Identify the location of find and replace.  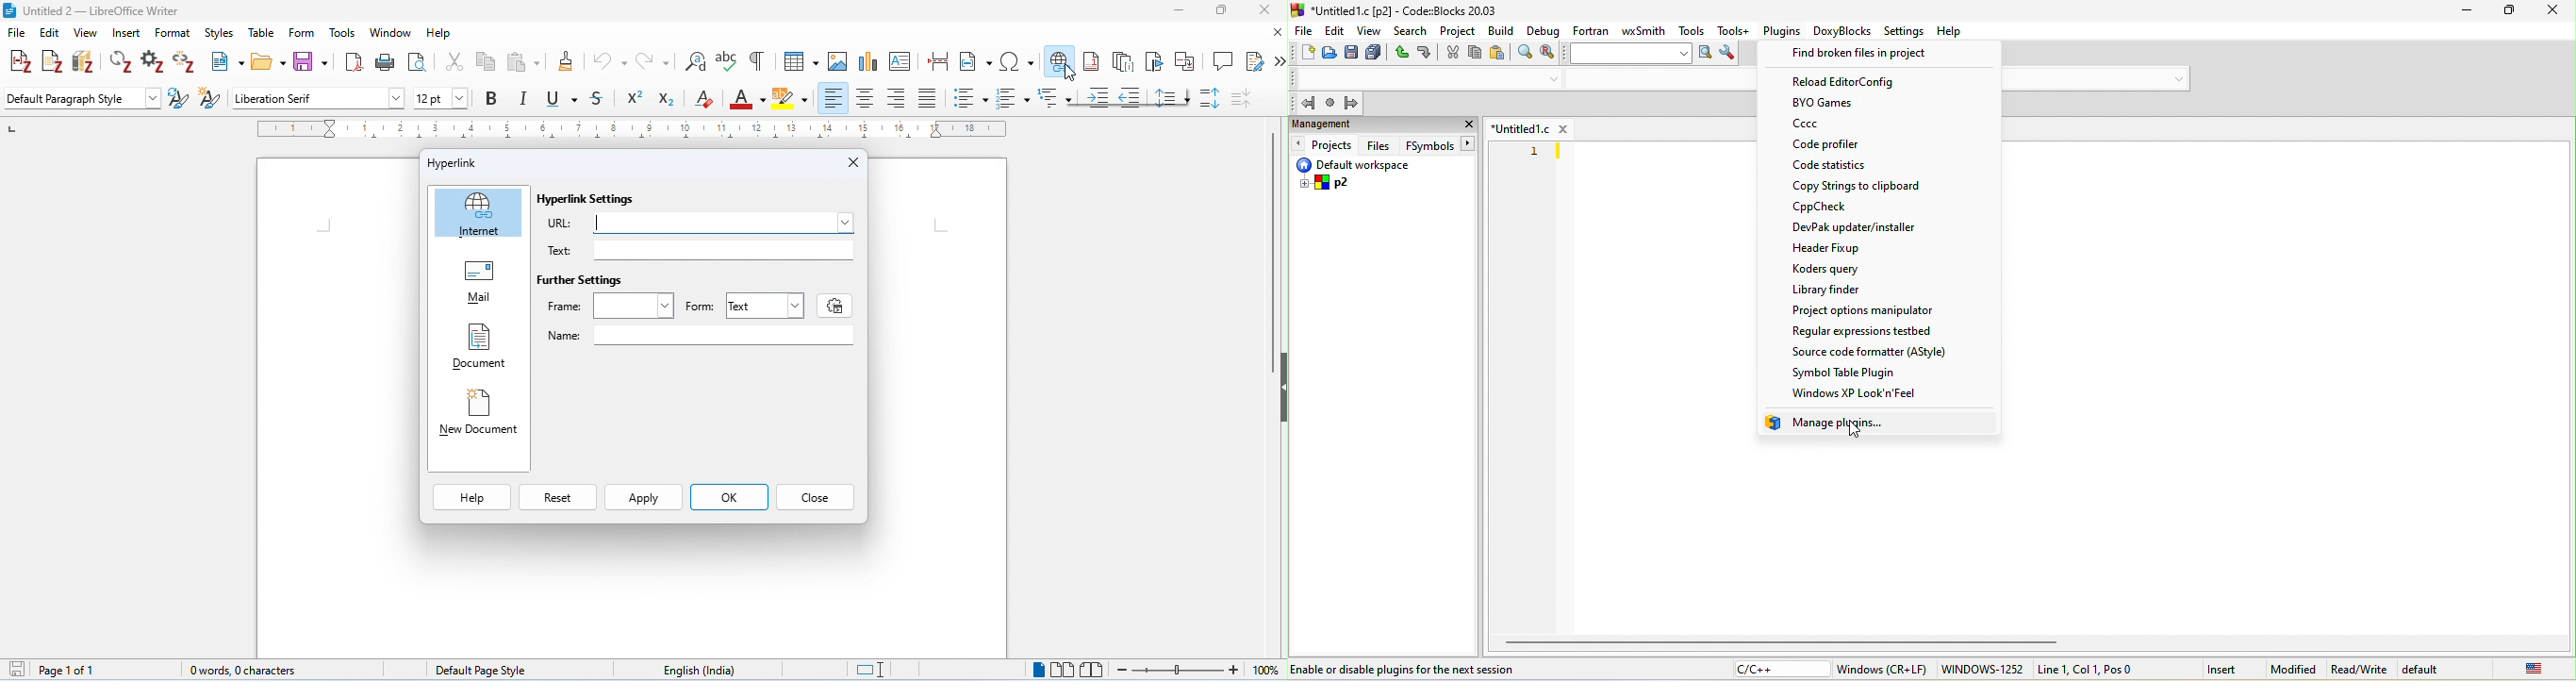
(696, 61).